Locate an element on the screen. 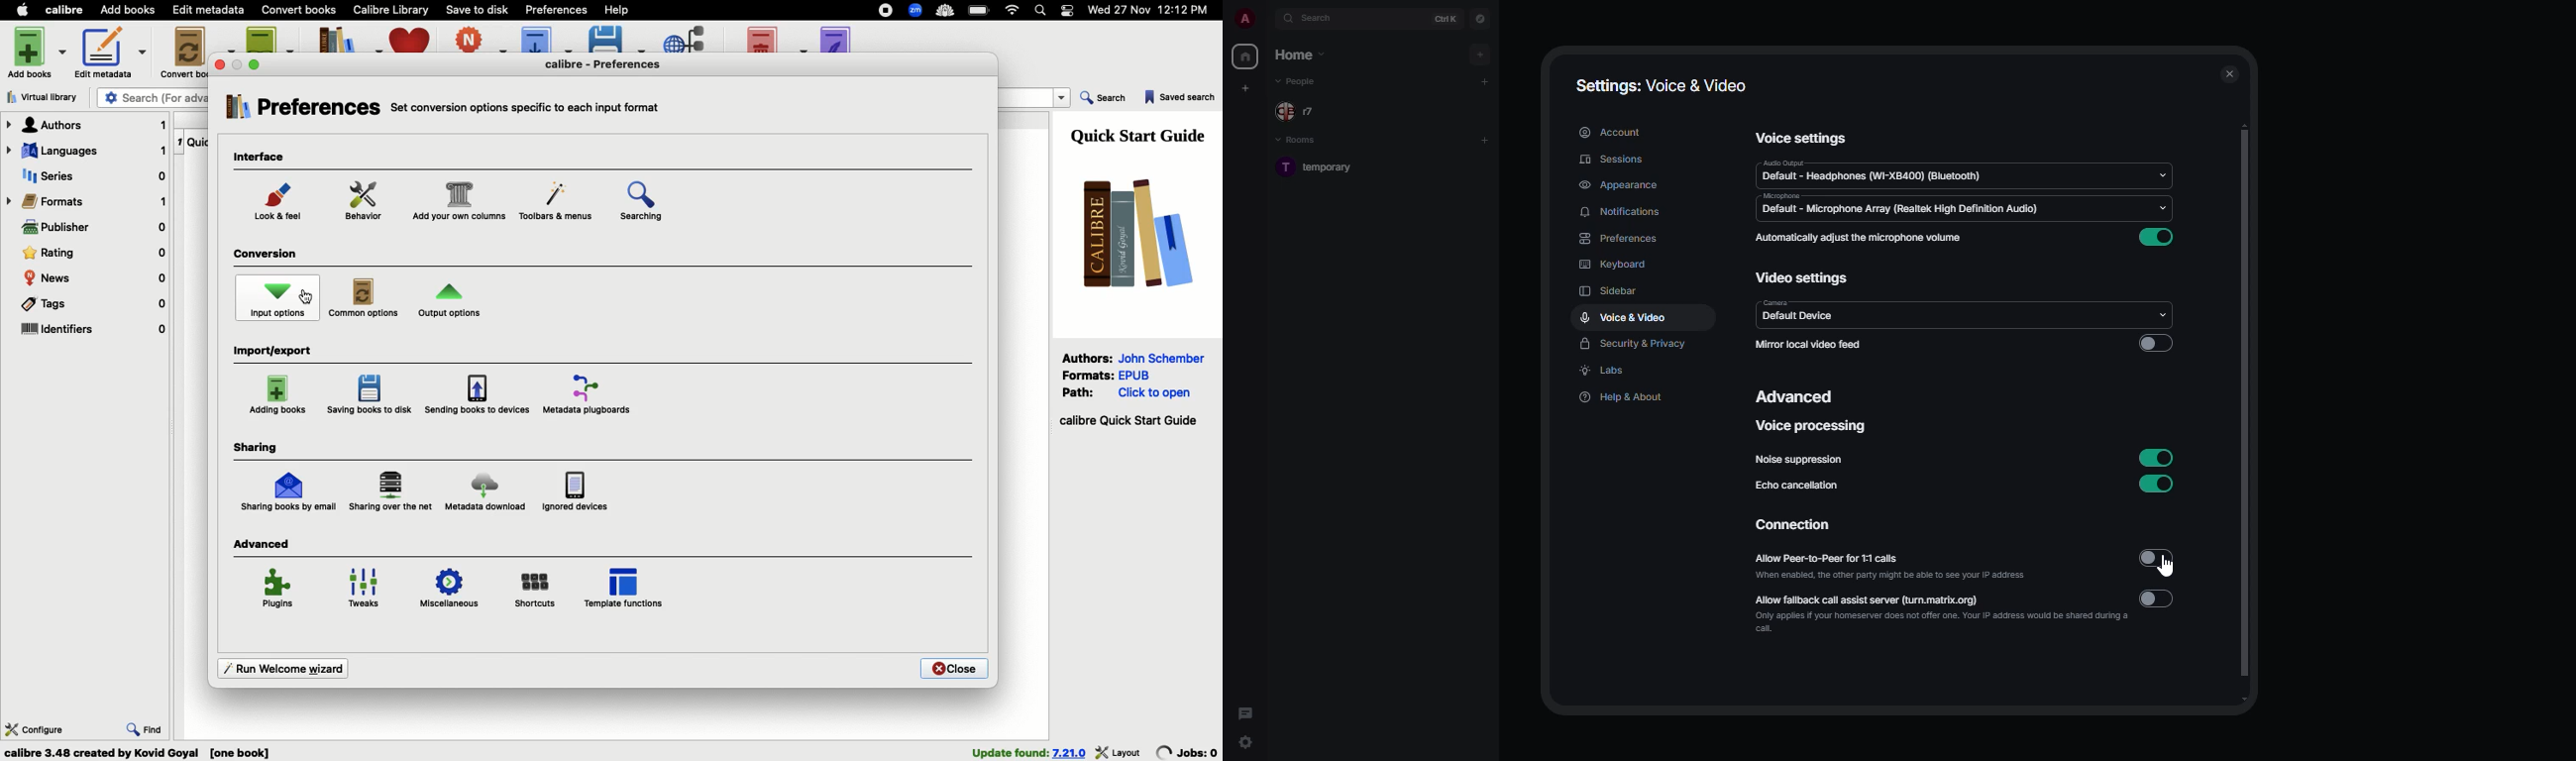 The height and width of the screenshot is (784, 2576). scroll bar is located at coordinates (2246, 414).